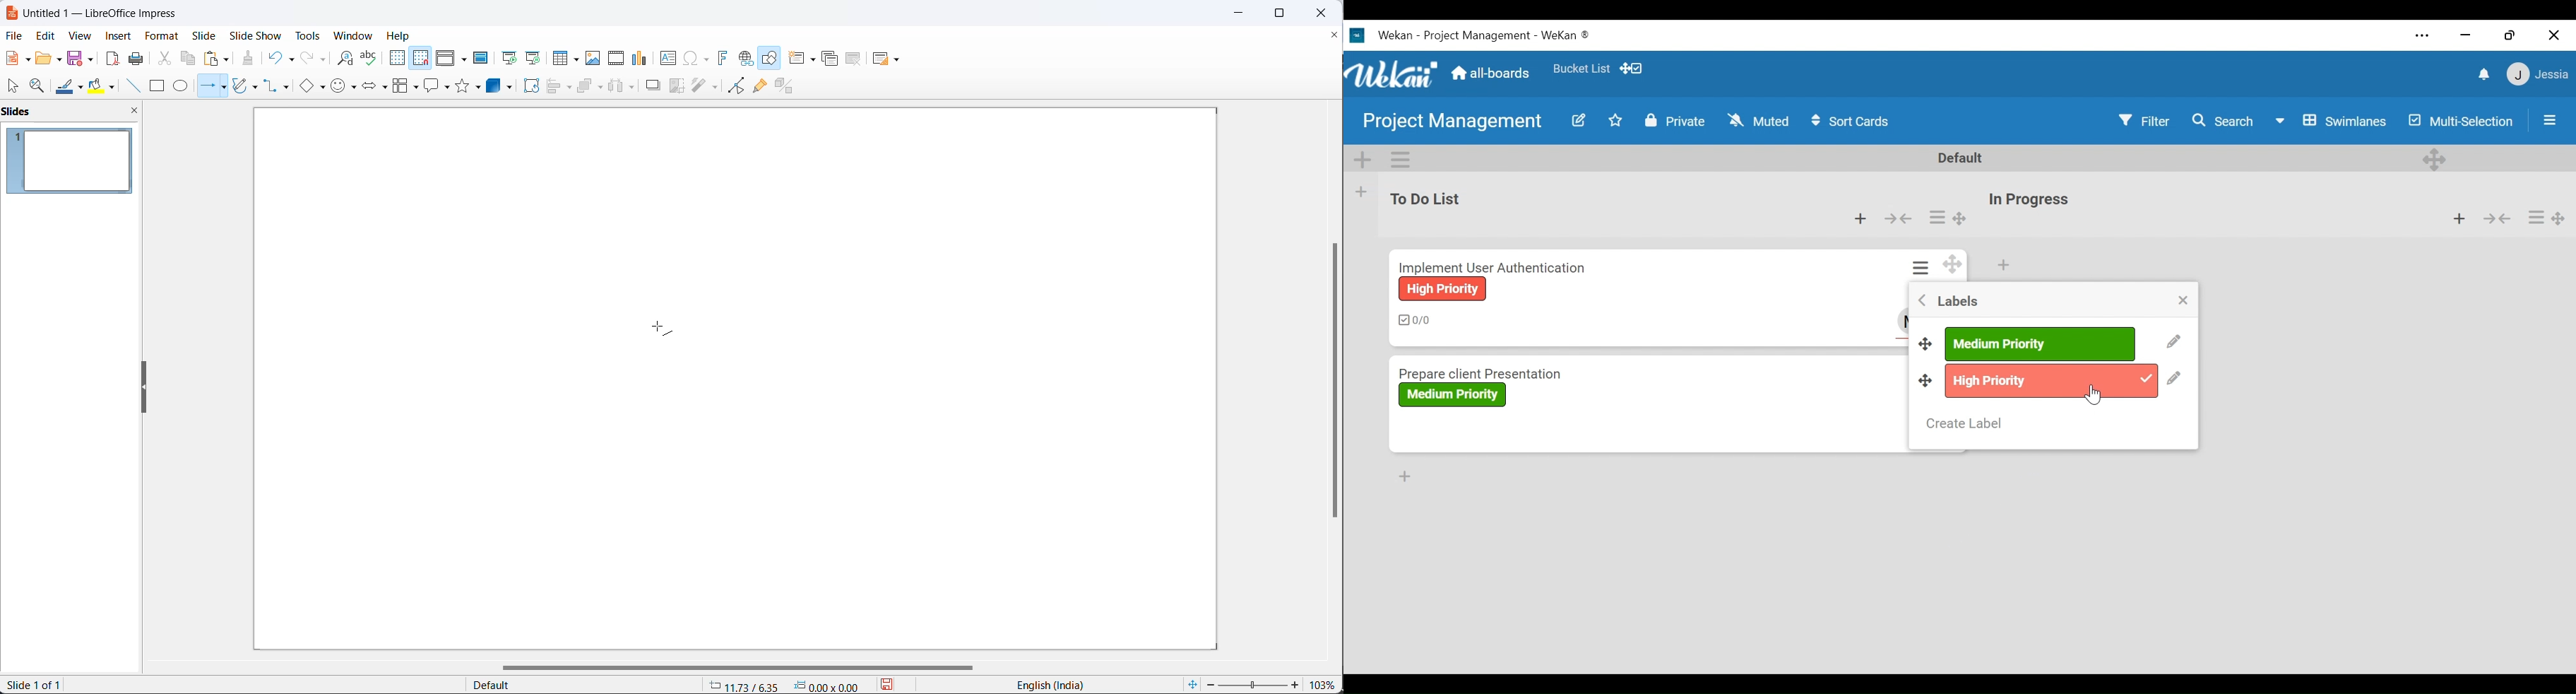  What do you see at coordinates (2093, 395) in the screenshot?
I see `Cursor` at bounding box center [2093, 395].